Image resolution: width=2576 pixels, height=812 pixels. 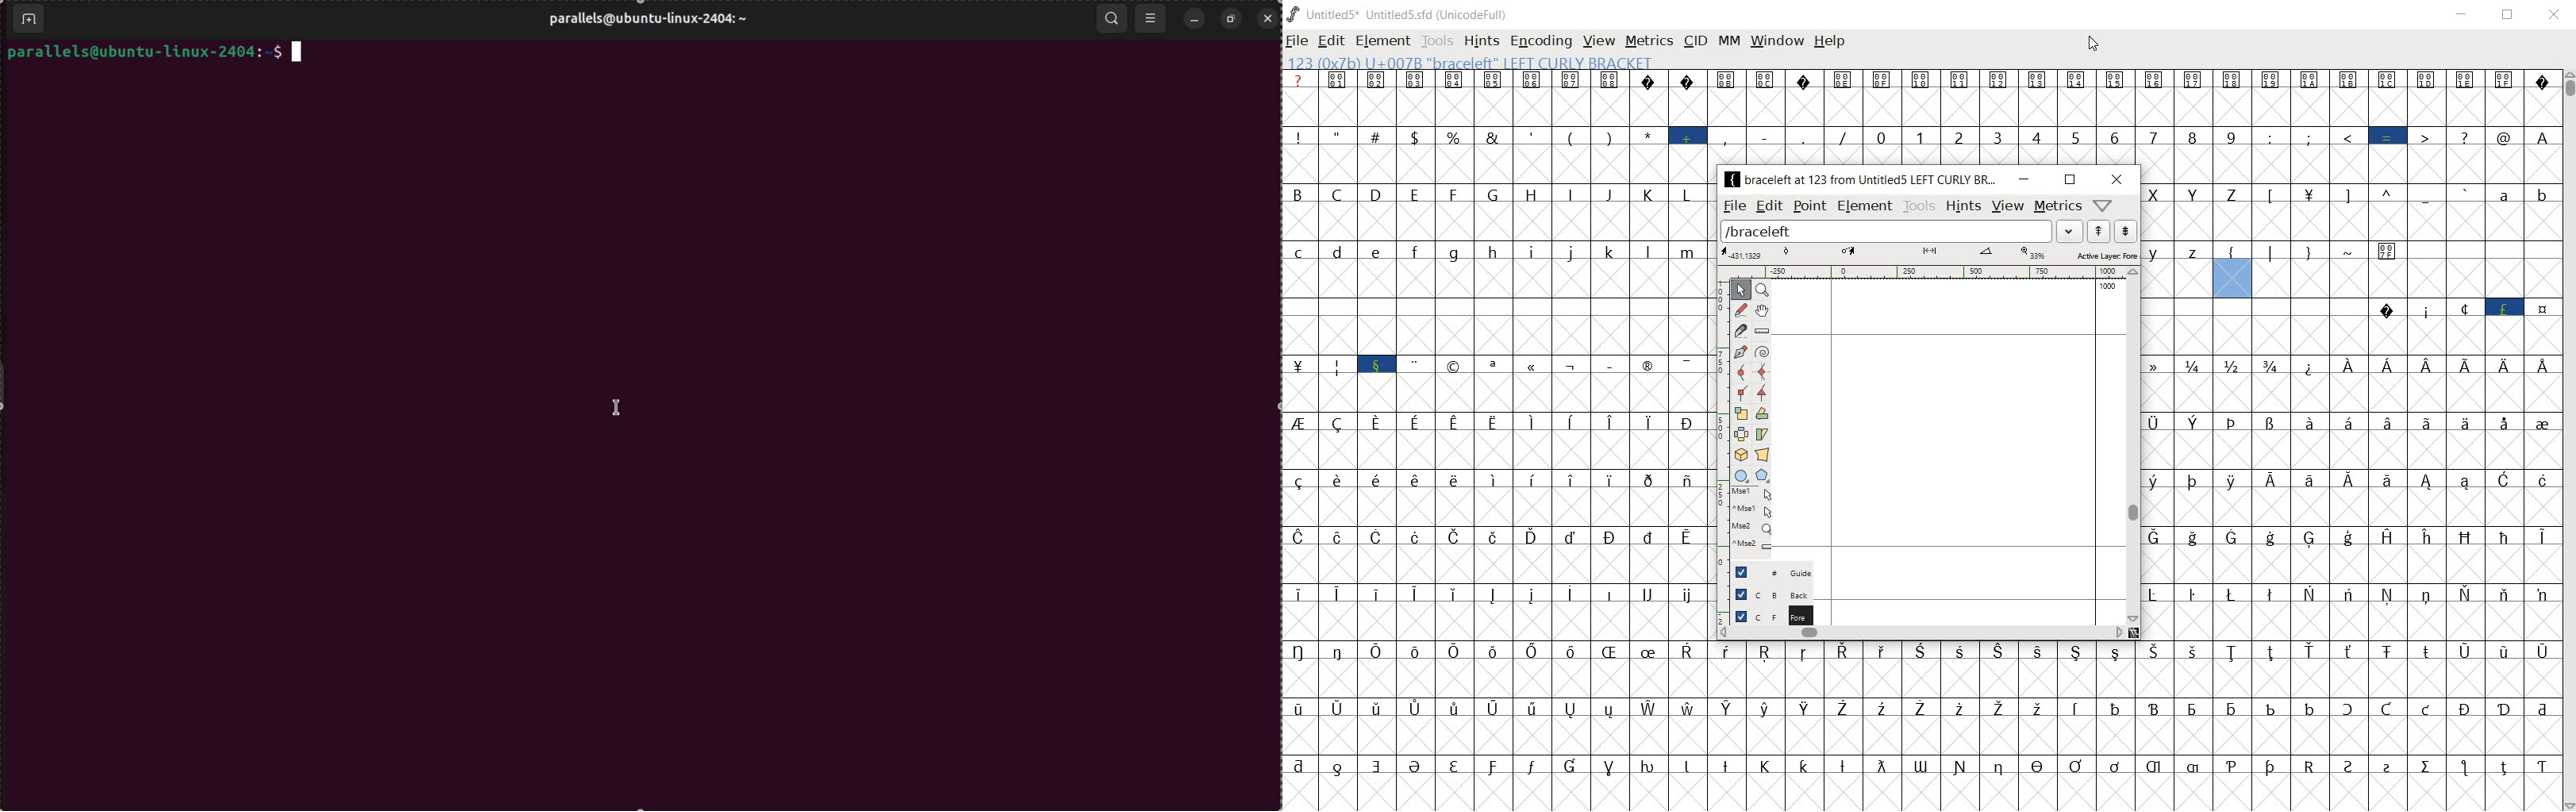 I want to click on close, so click(x=2116, y=180).